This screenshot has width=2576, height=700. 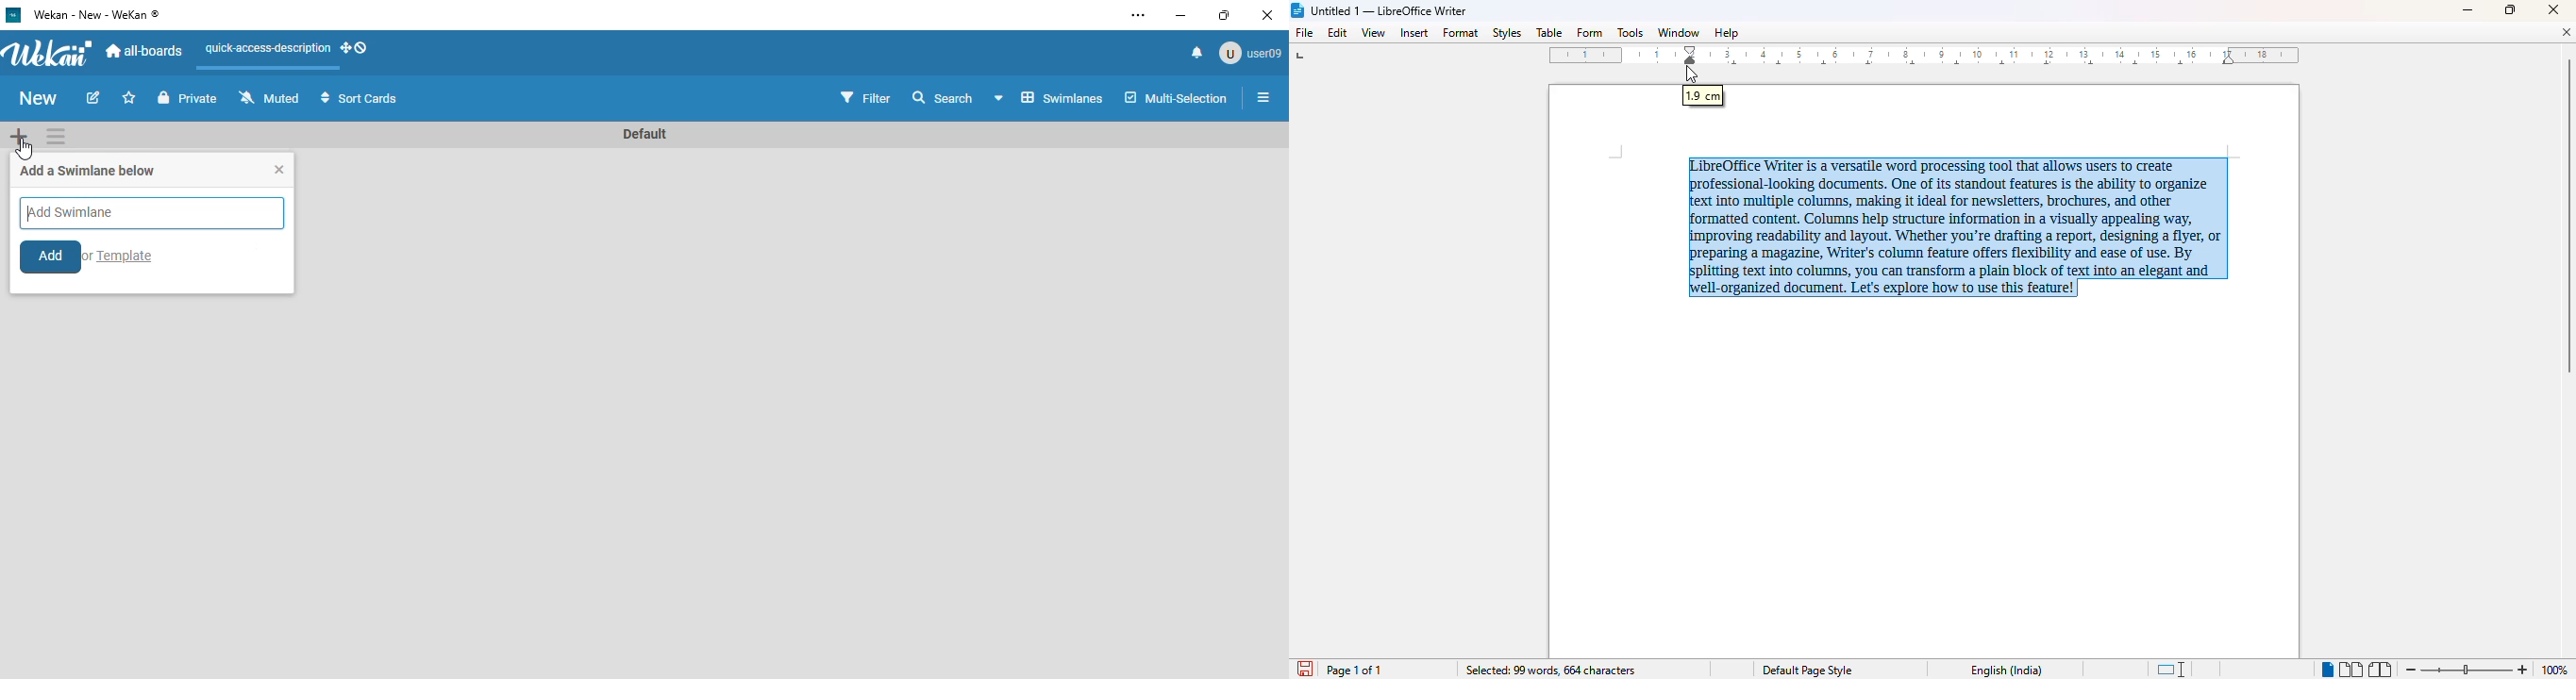 What do you see at coordinates (267, 48) in the screenshot?
I see `quick-access-description` at bounding box center [267, 48].